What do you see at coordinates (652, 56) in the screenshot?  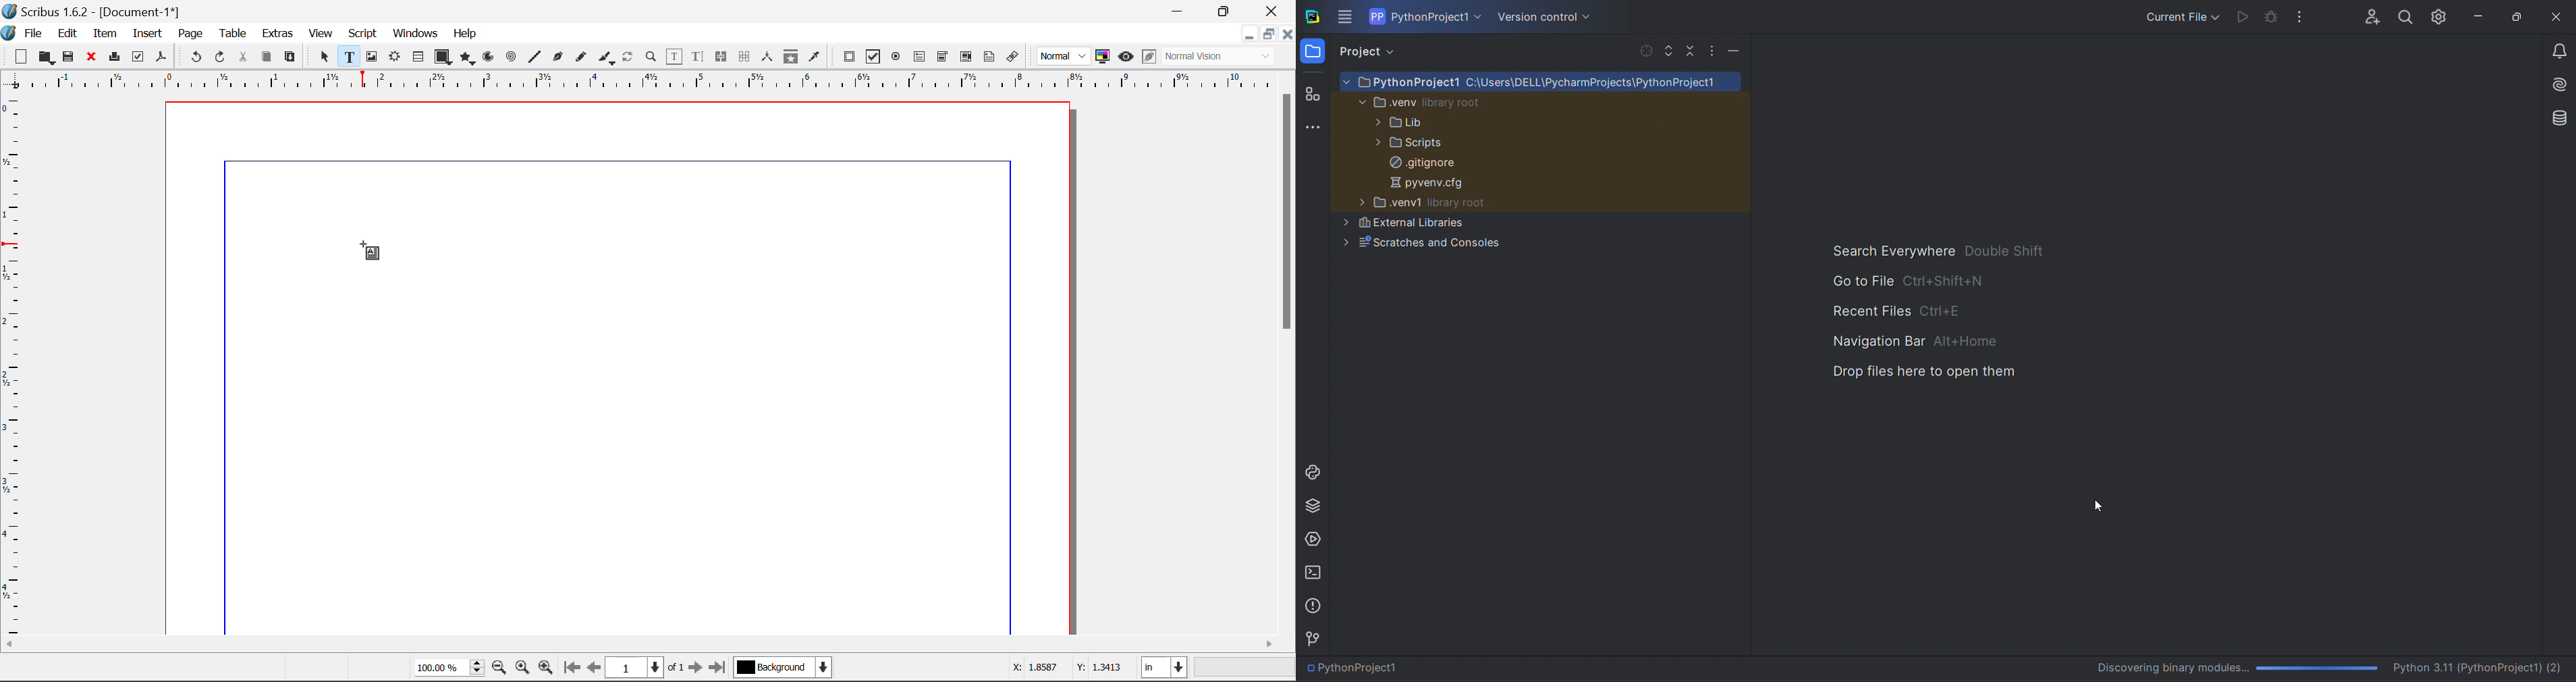 I see `Zoom` at bounding box center [652, 56].